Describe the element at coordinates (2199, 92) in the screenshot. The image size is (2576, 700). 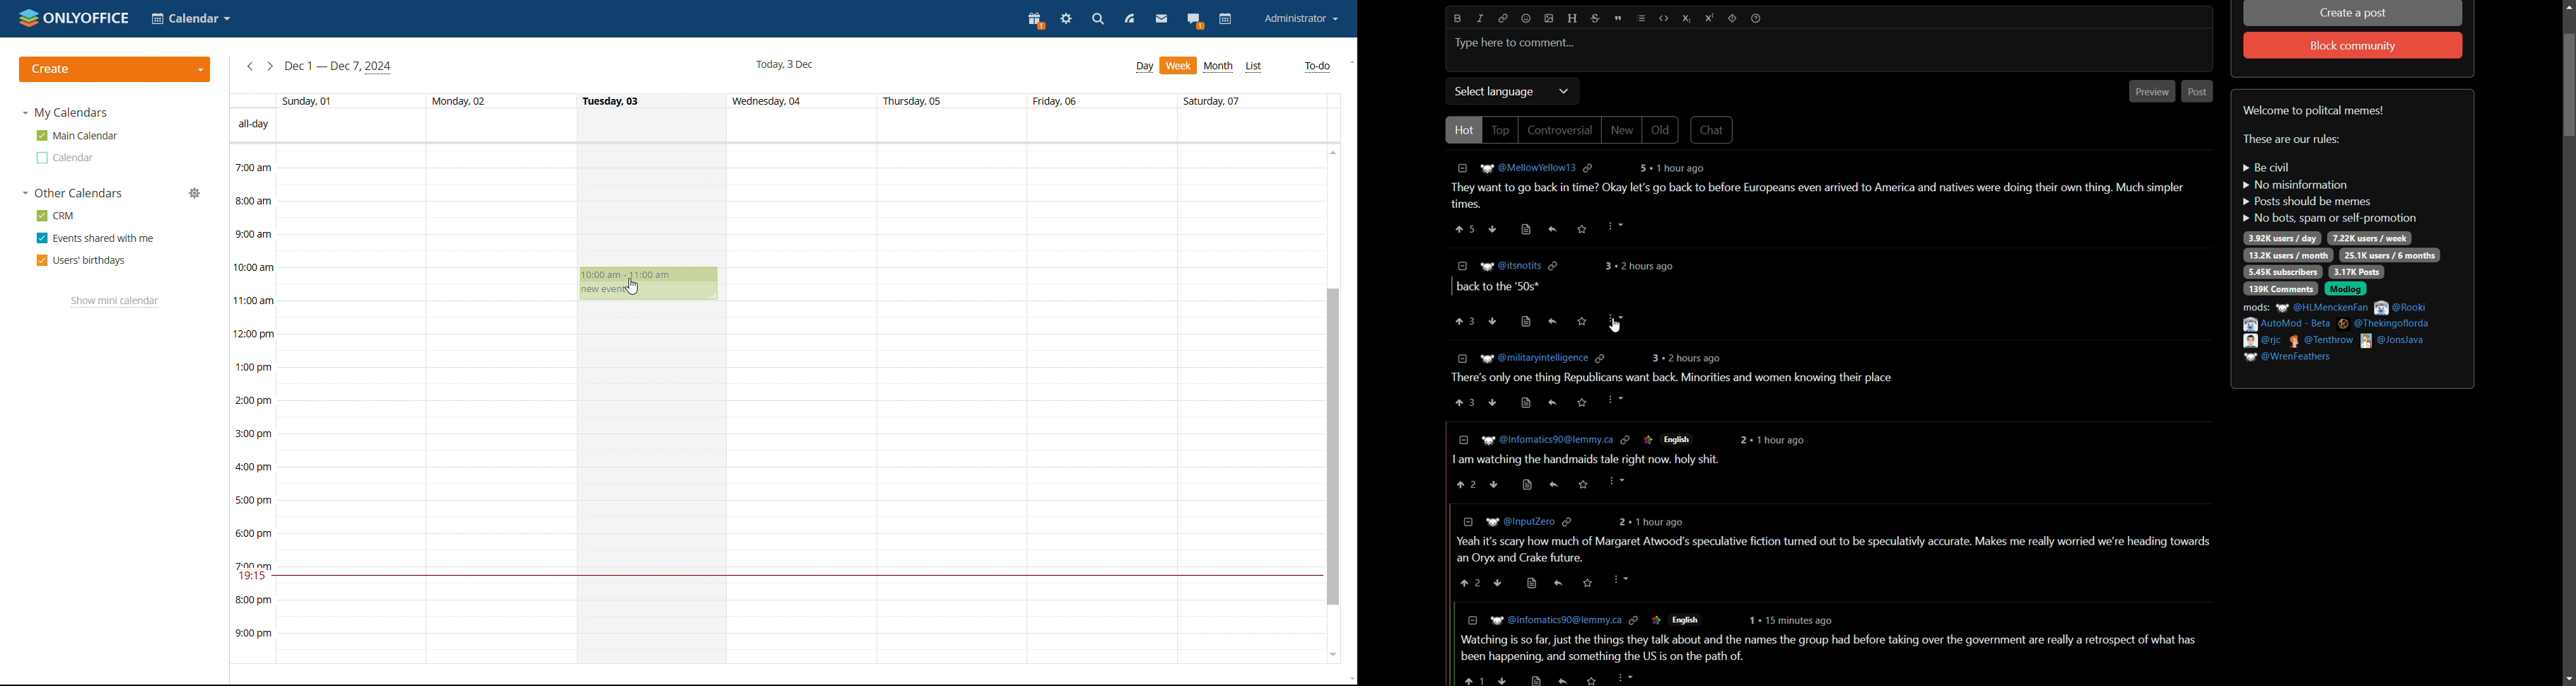
I see `post` at that location.